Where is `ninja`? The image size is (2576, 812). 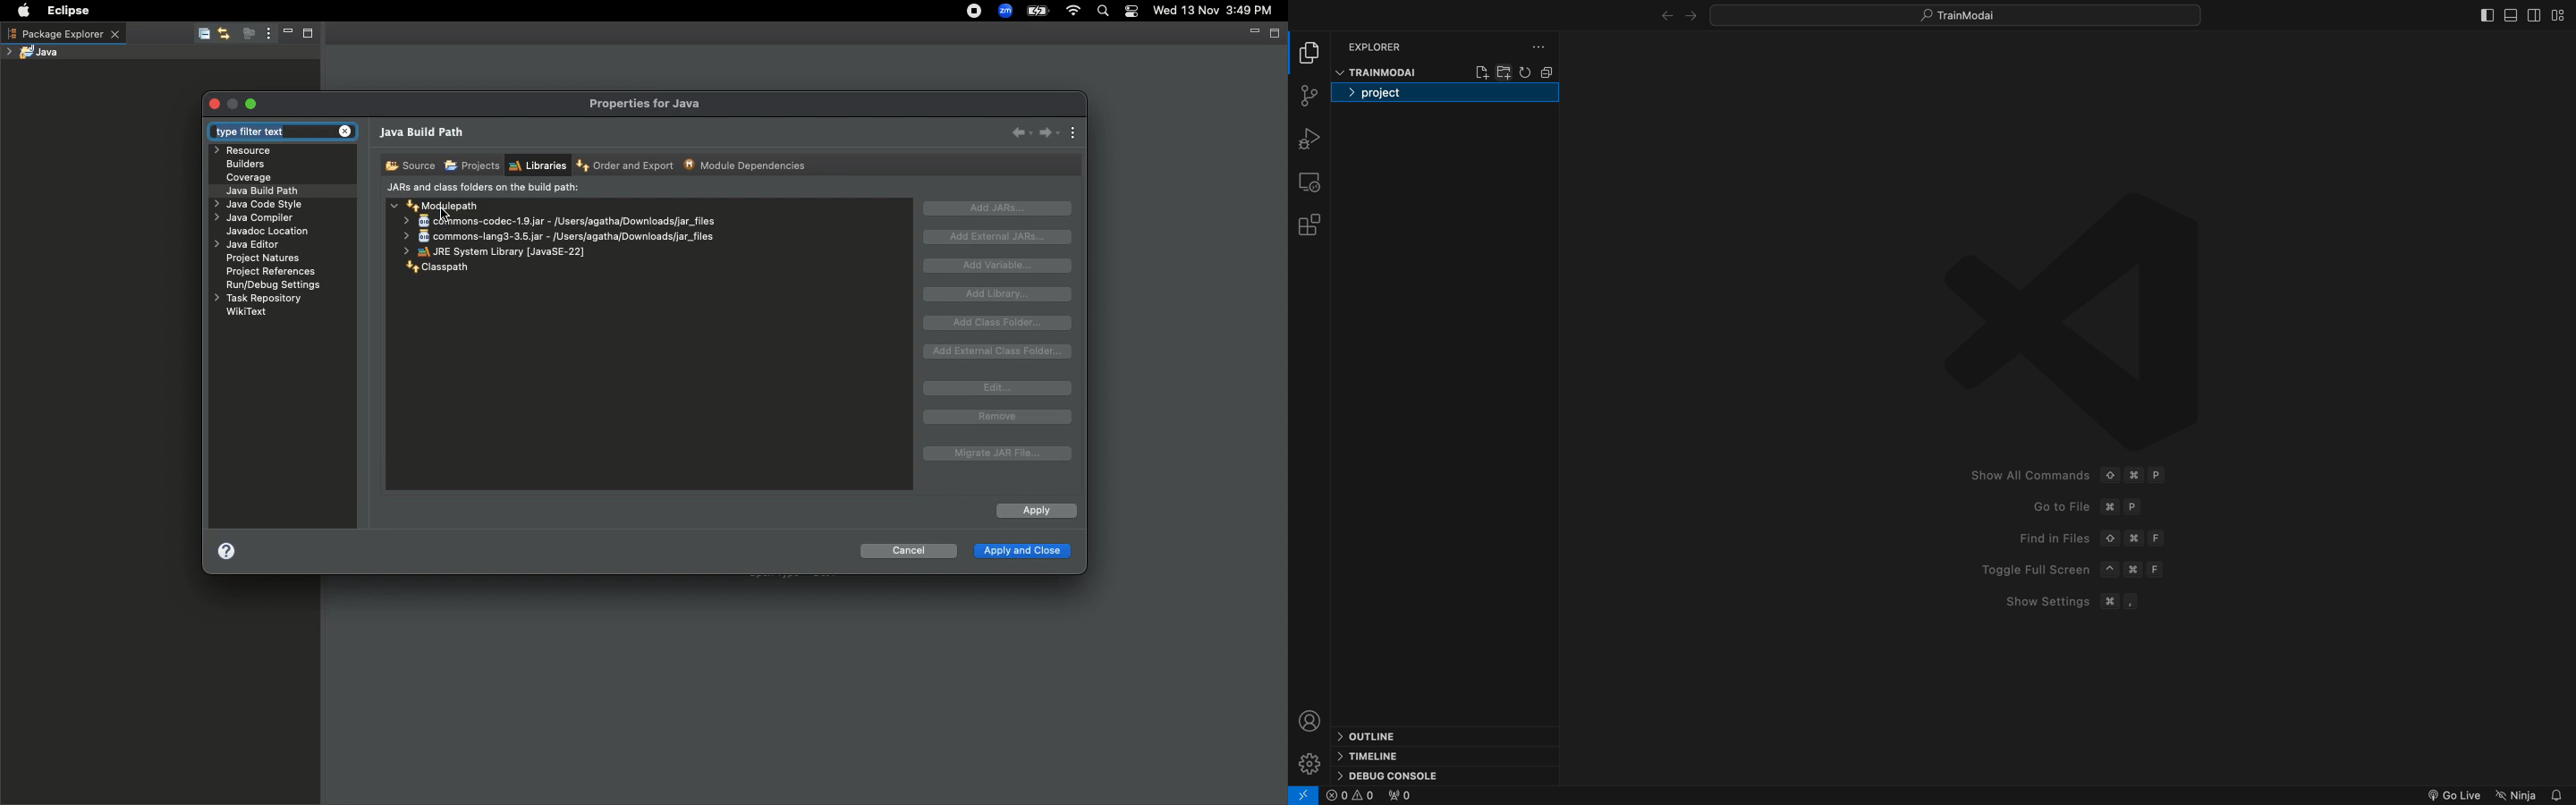
ninja is located at coordinates (2516, 792).